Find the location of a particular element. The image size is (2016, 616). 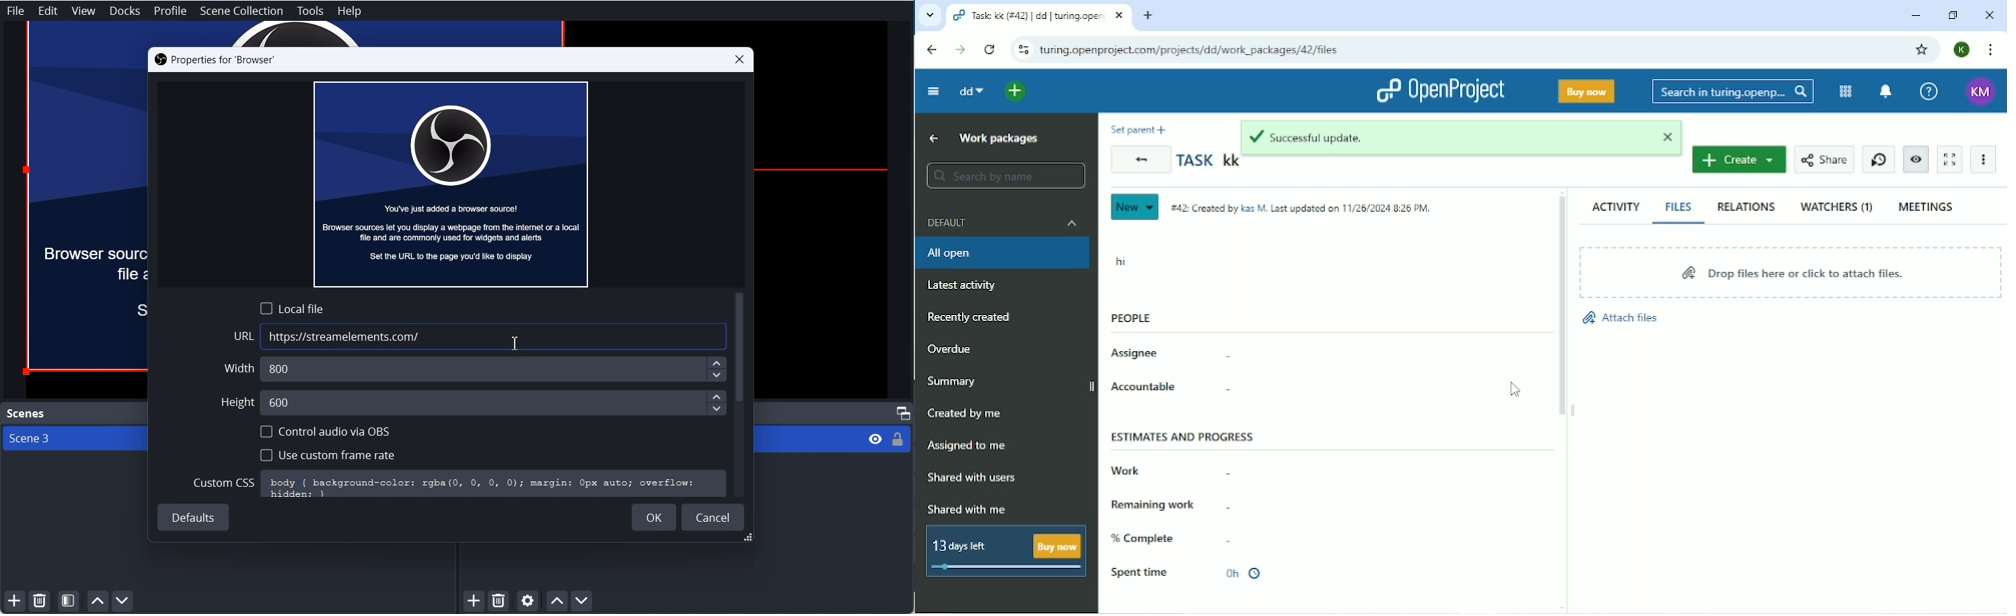

OpenProject is located at coordinates (1442, 90).